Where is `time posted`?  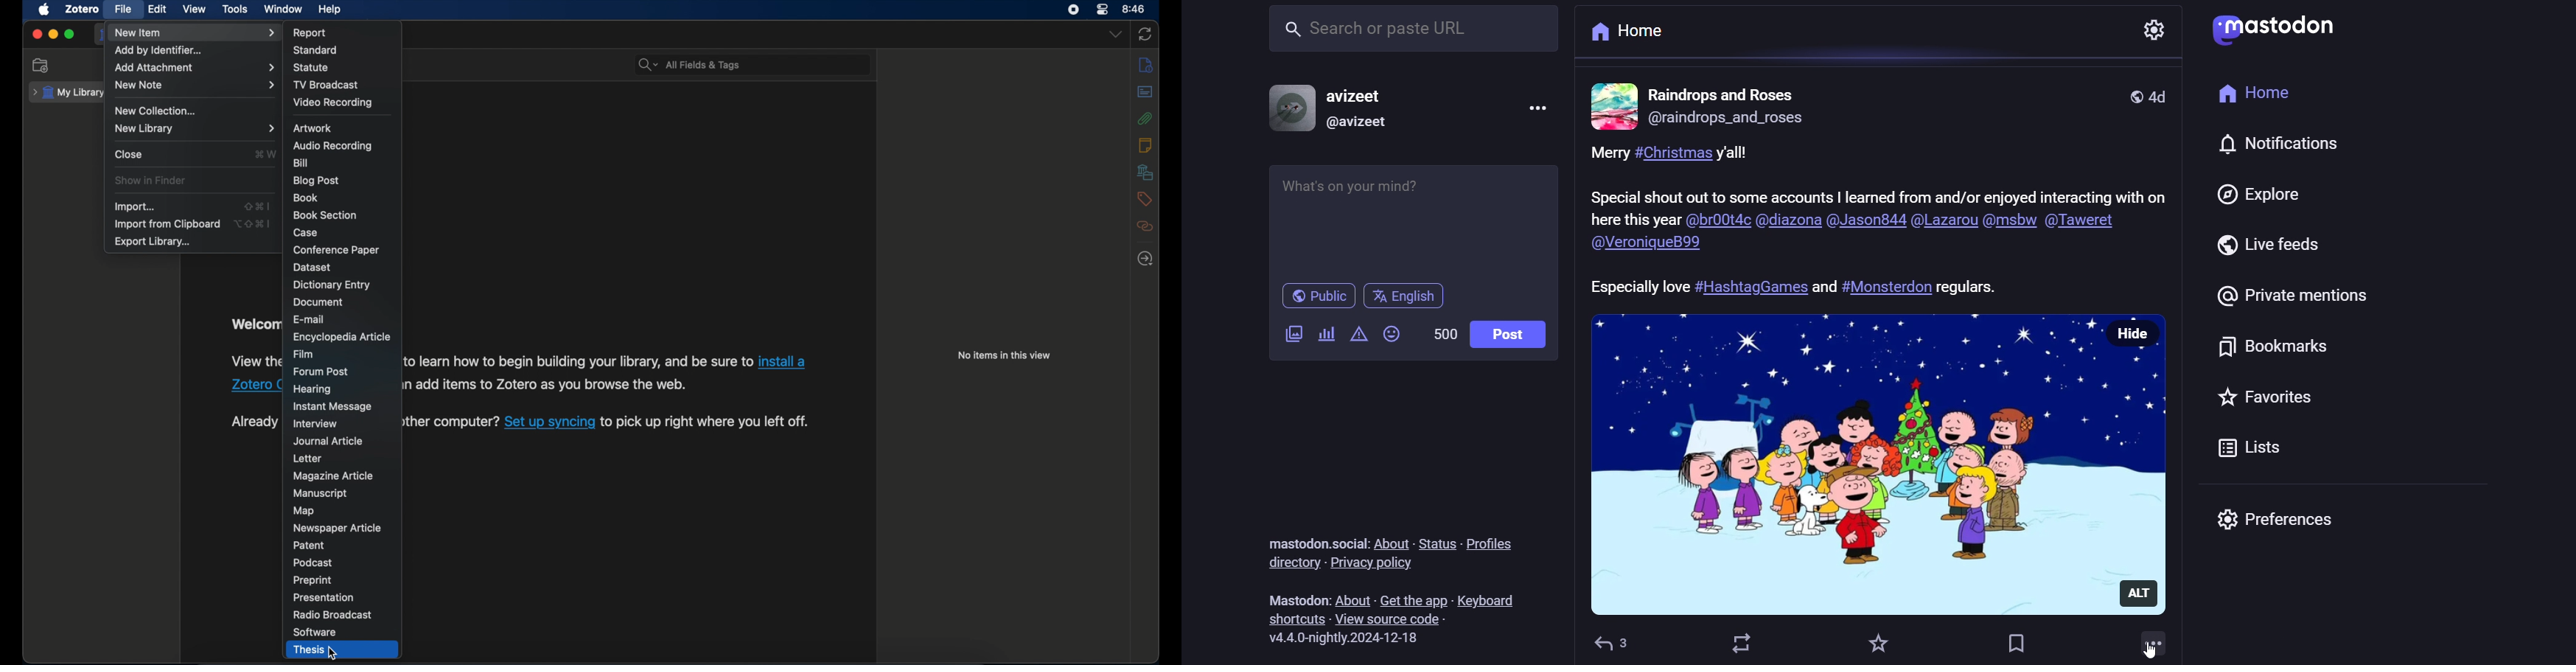
time posted is located at coordinates (2164, 96).